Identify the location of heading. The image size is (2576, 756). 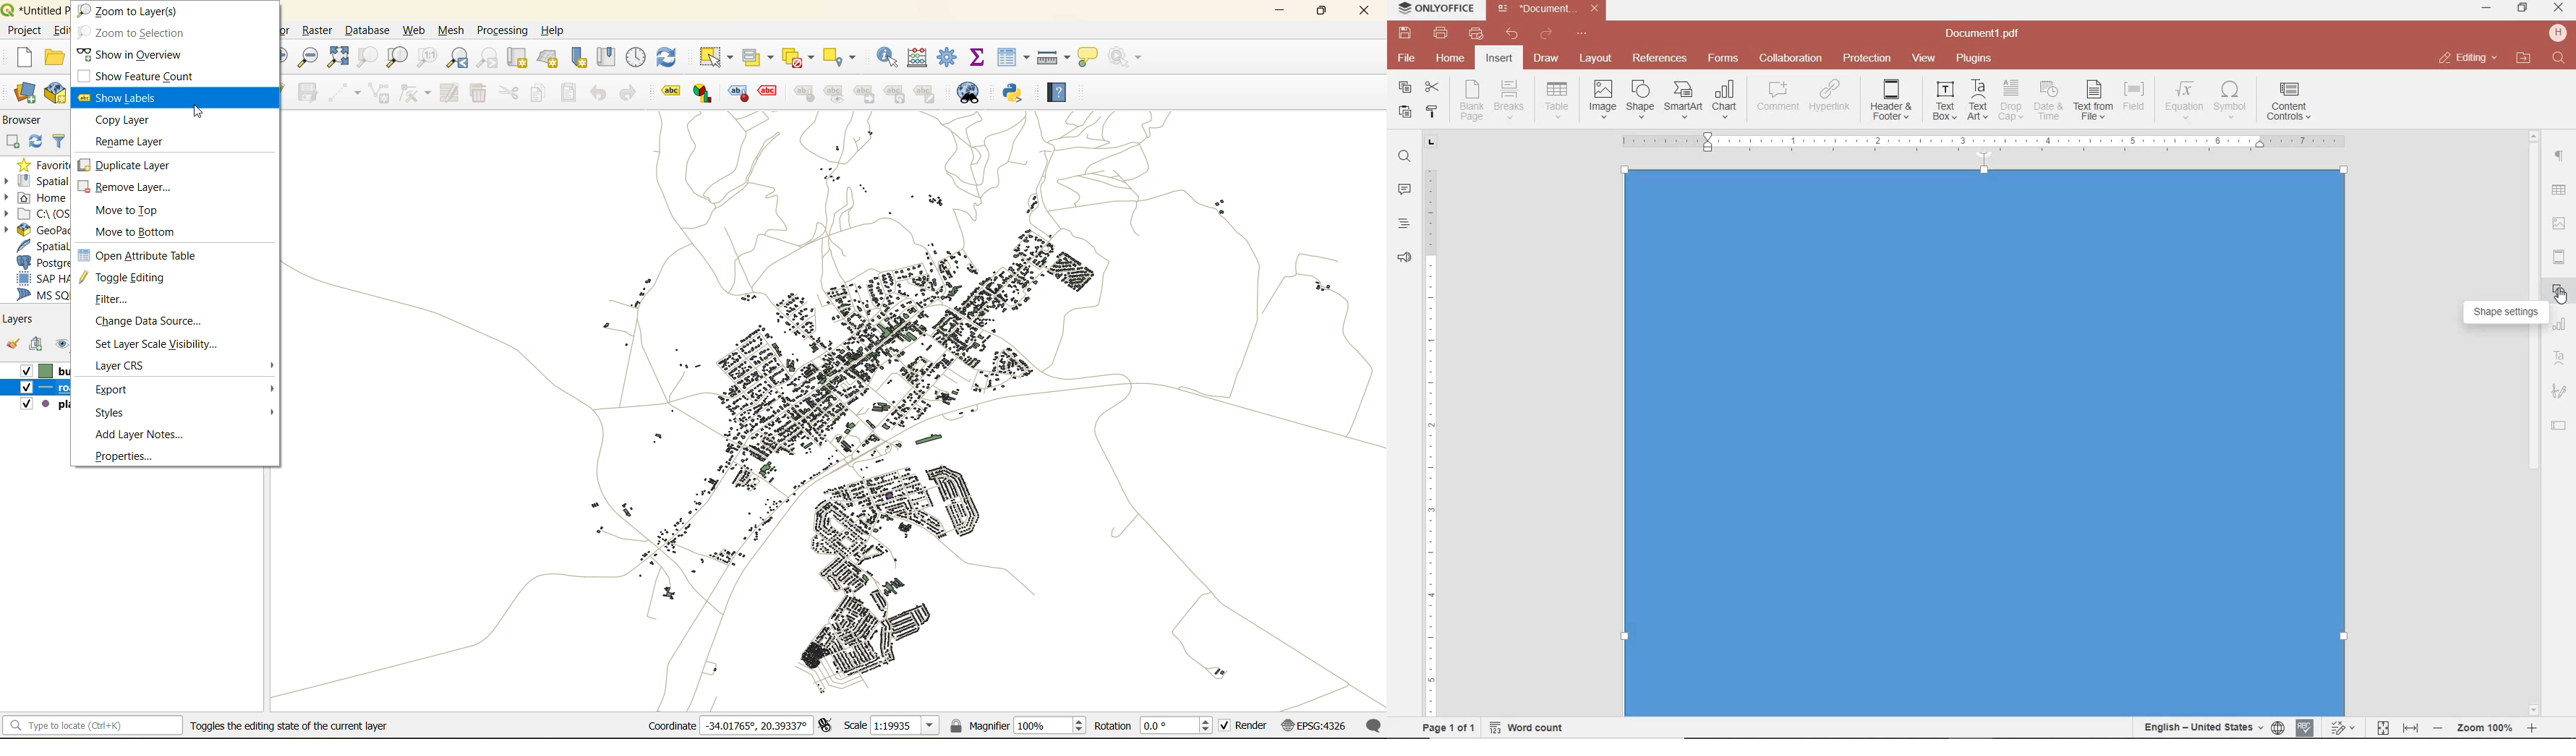
(1404, 223).